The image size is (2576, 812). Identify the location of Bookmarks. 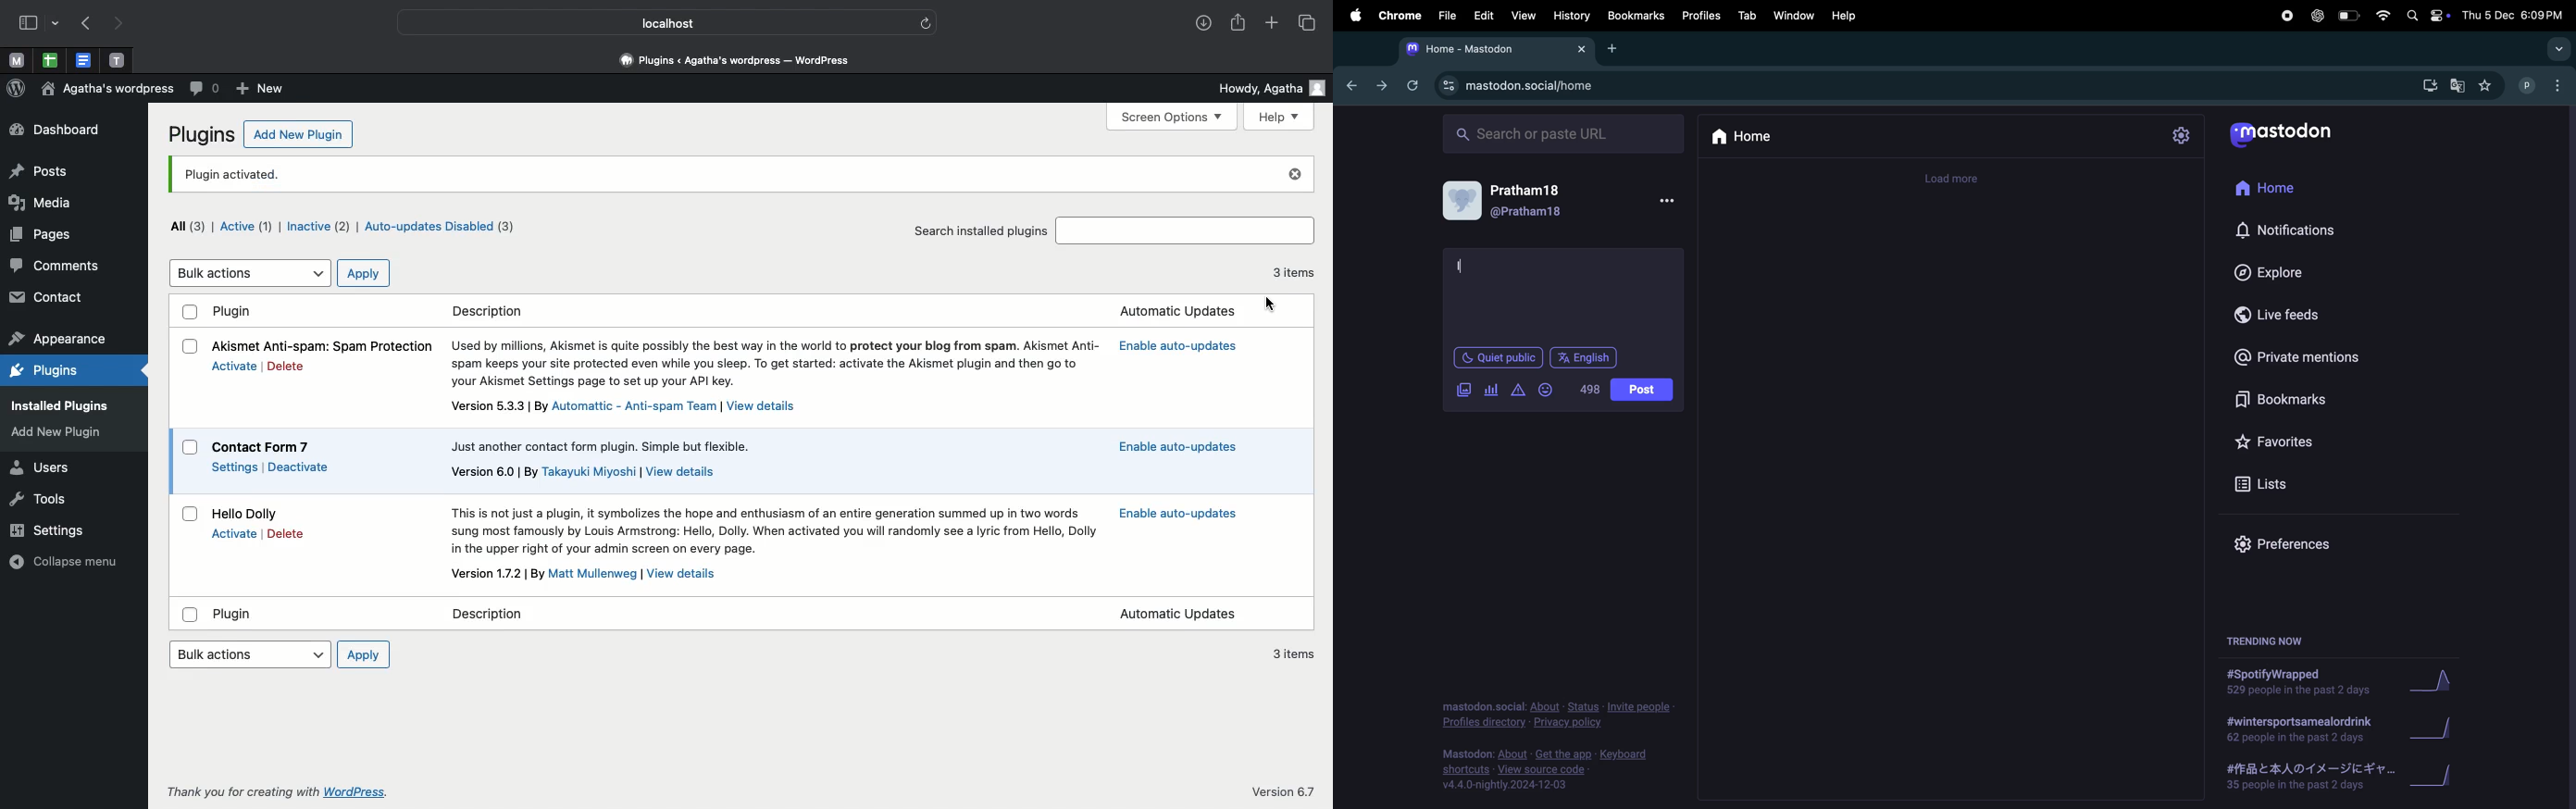
(1635, 15).